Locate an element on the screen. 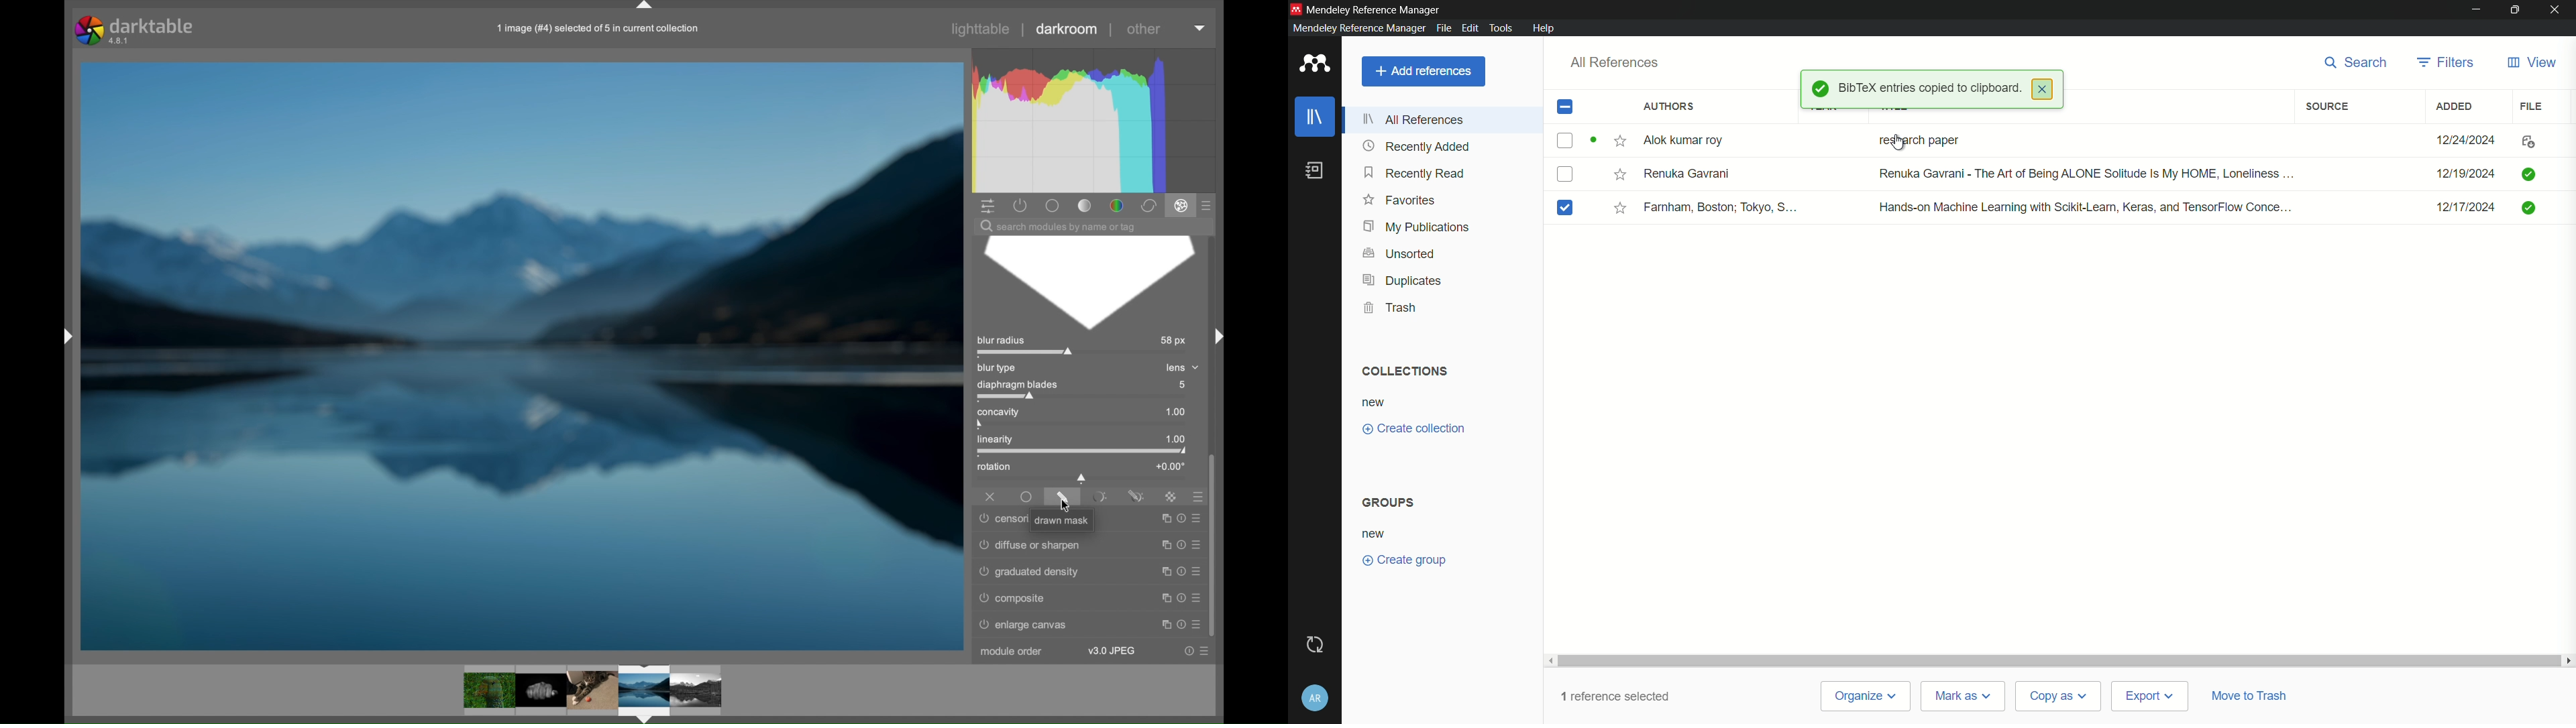  more options is located at coordinates (1198, 621).